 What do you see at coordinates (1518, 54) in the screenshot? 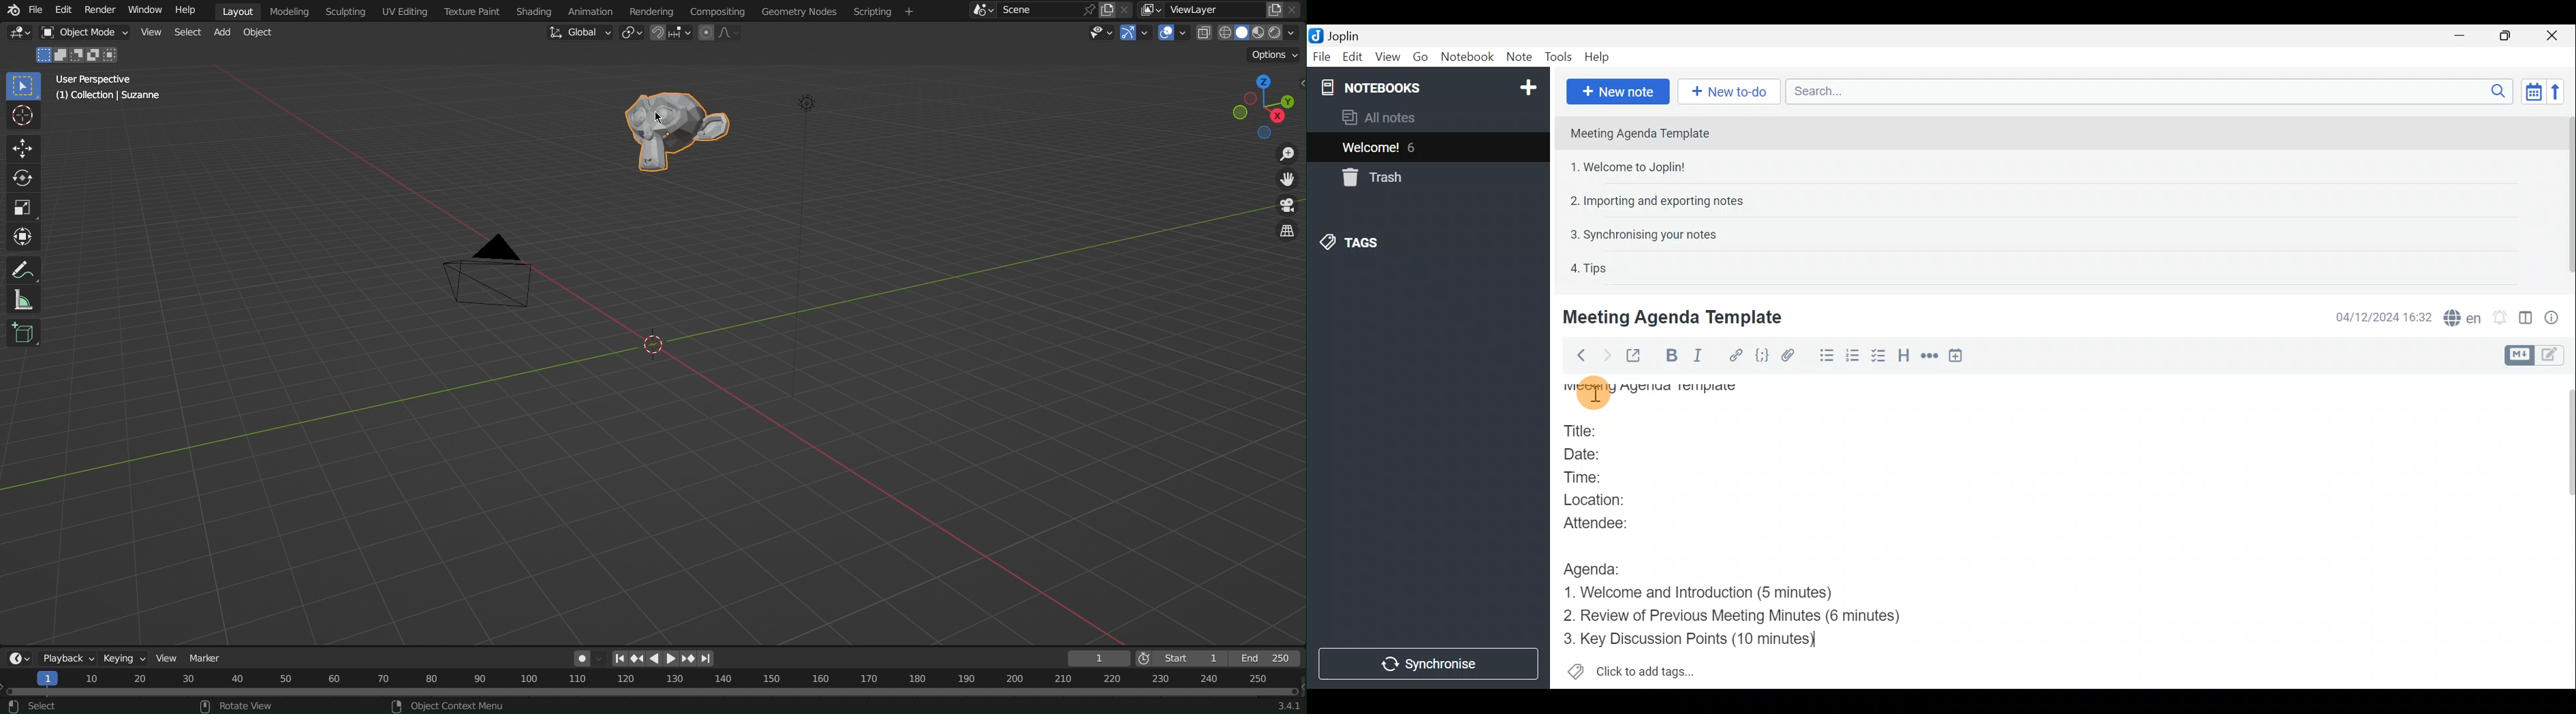
I see `Note` at bounding box center [1518, 54].